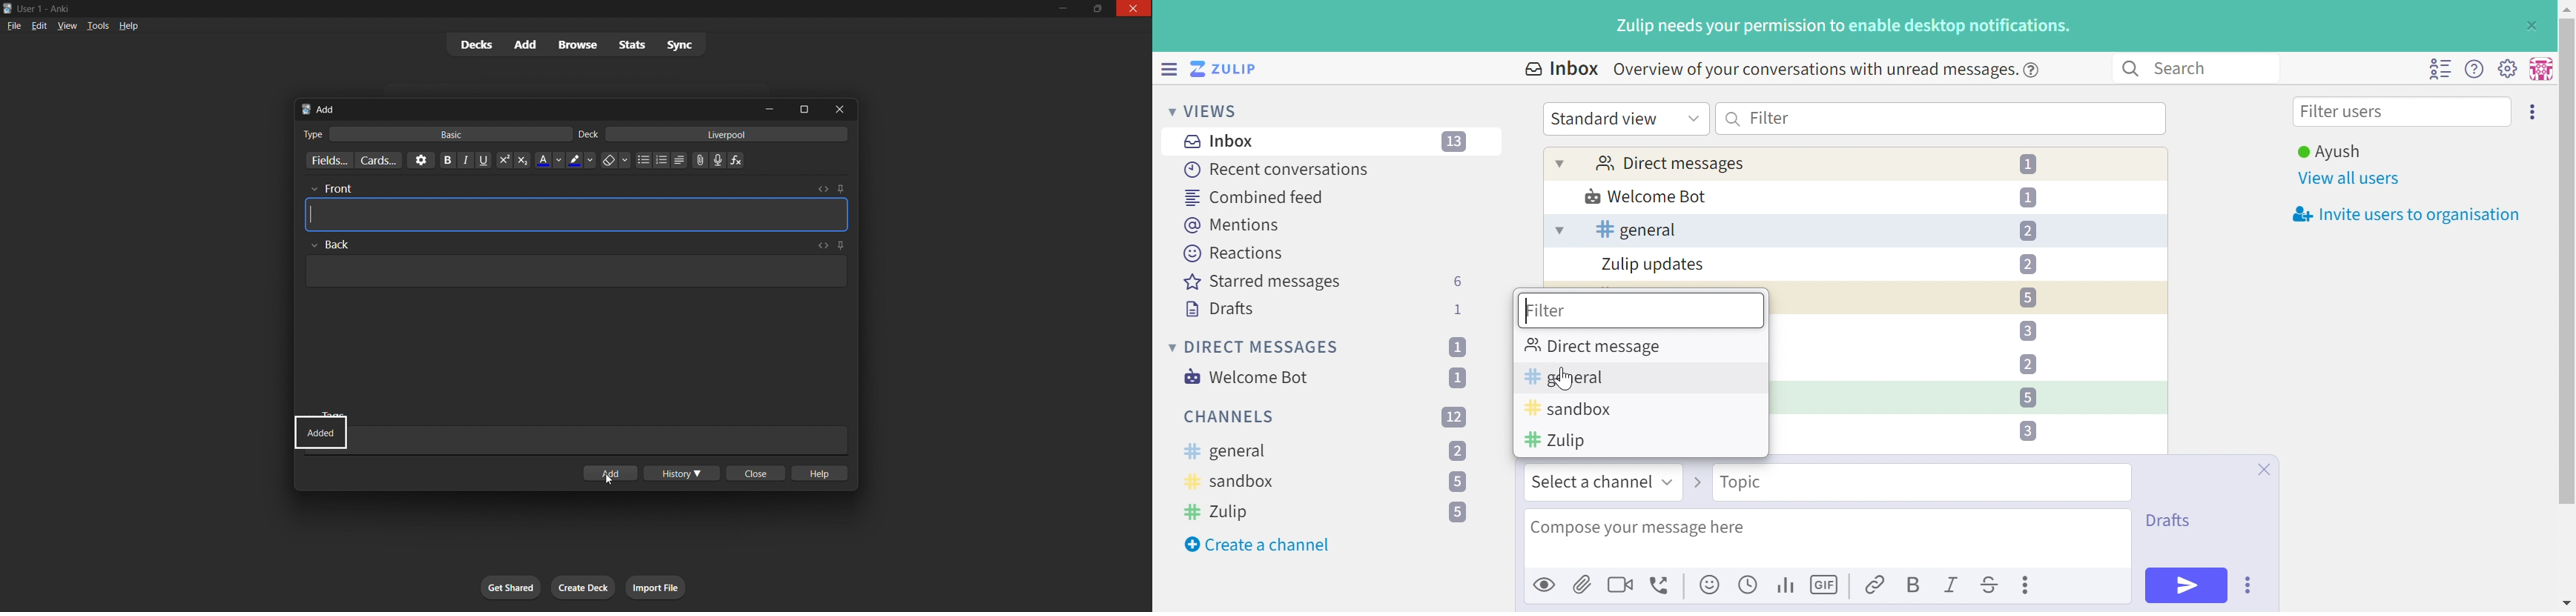 This screenshot has width=2576, height=616. I want to click on 3, so click(2027, 430).